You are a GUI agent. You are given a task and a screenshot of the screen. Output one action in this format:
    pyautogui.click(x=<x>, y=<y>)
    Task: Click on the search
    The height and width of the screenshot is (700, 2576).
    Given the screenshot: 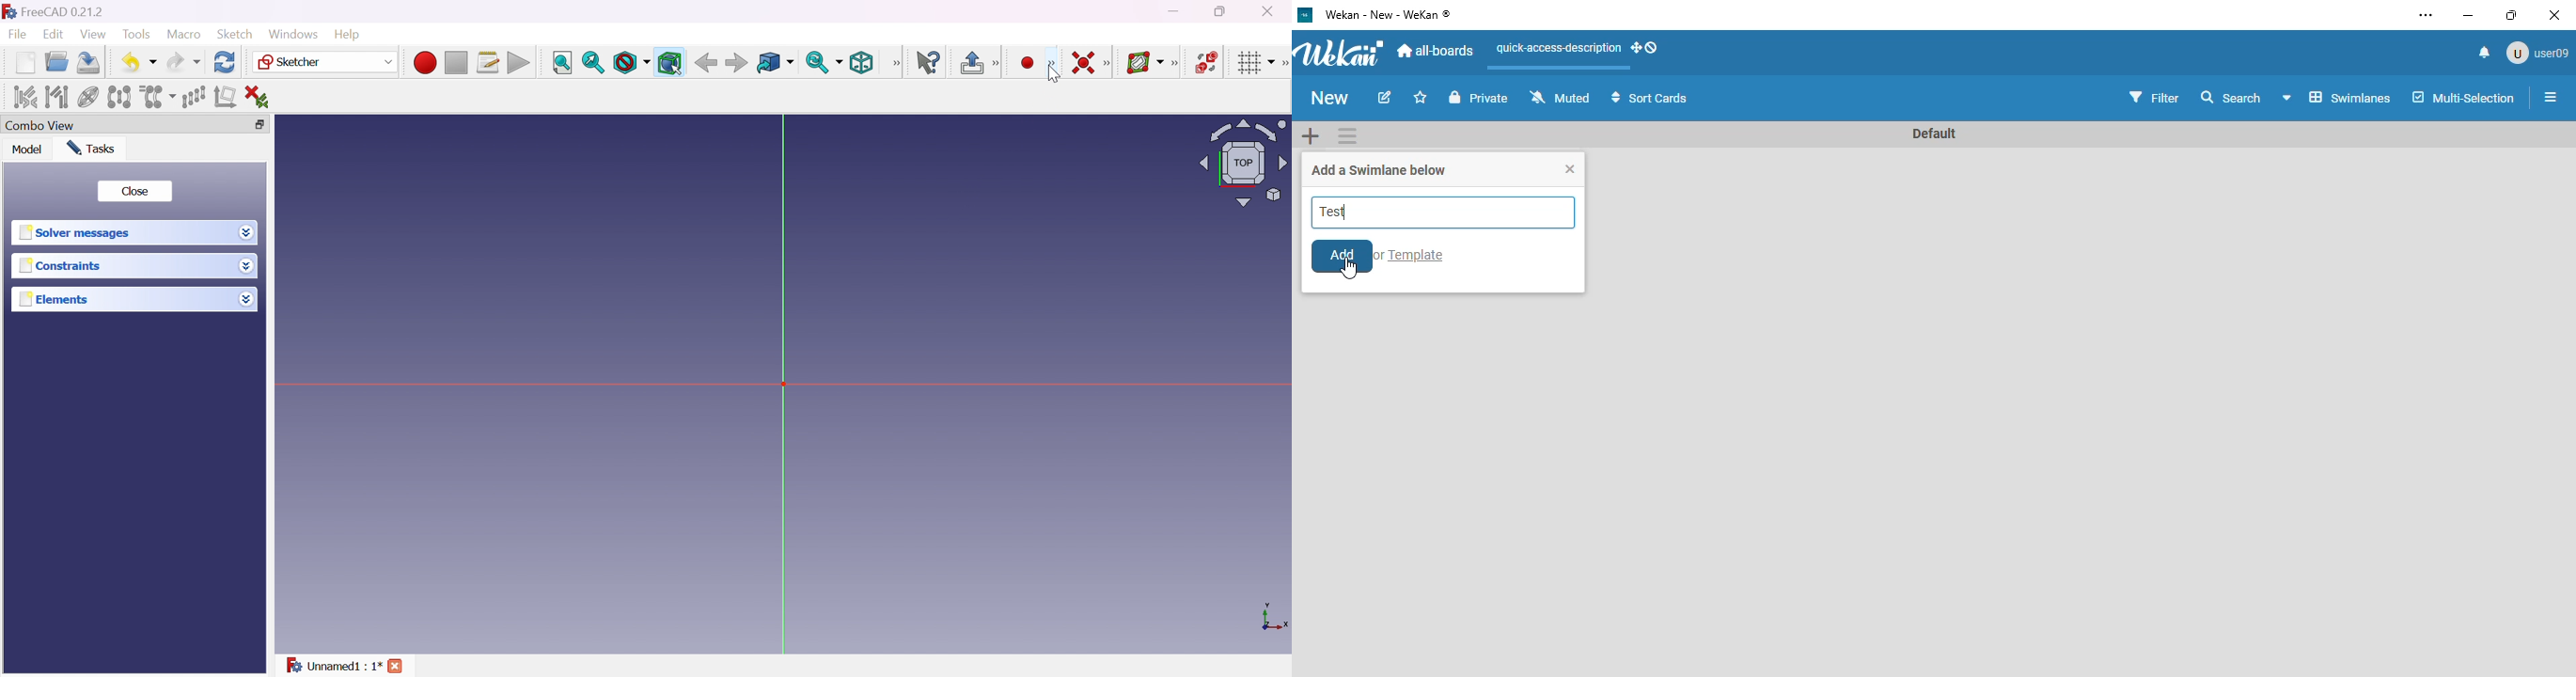 What is the action you would take?
    pyautogui.click(x=2232, y=97)
    